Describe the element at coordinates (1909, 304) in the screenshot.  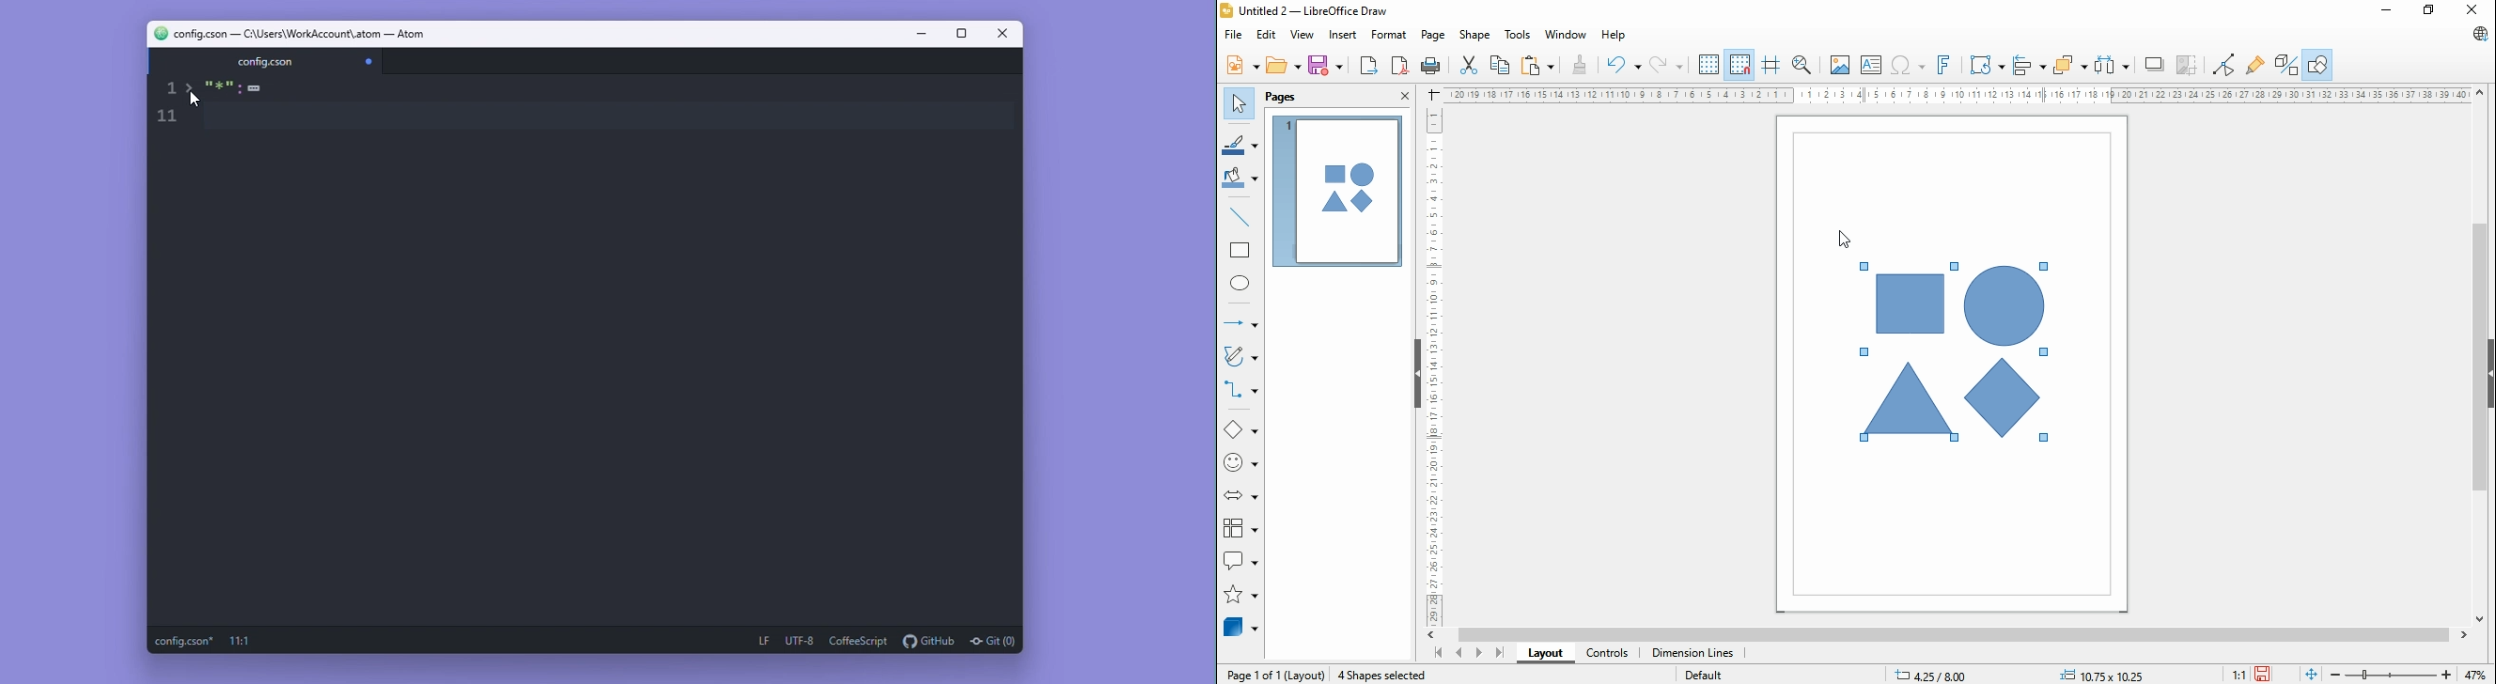
I see `shape 1` at that location.